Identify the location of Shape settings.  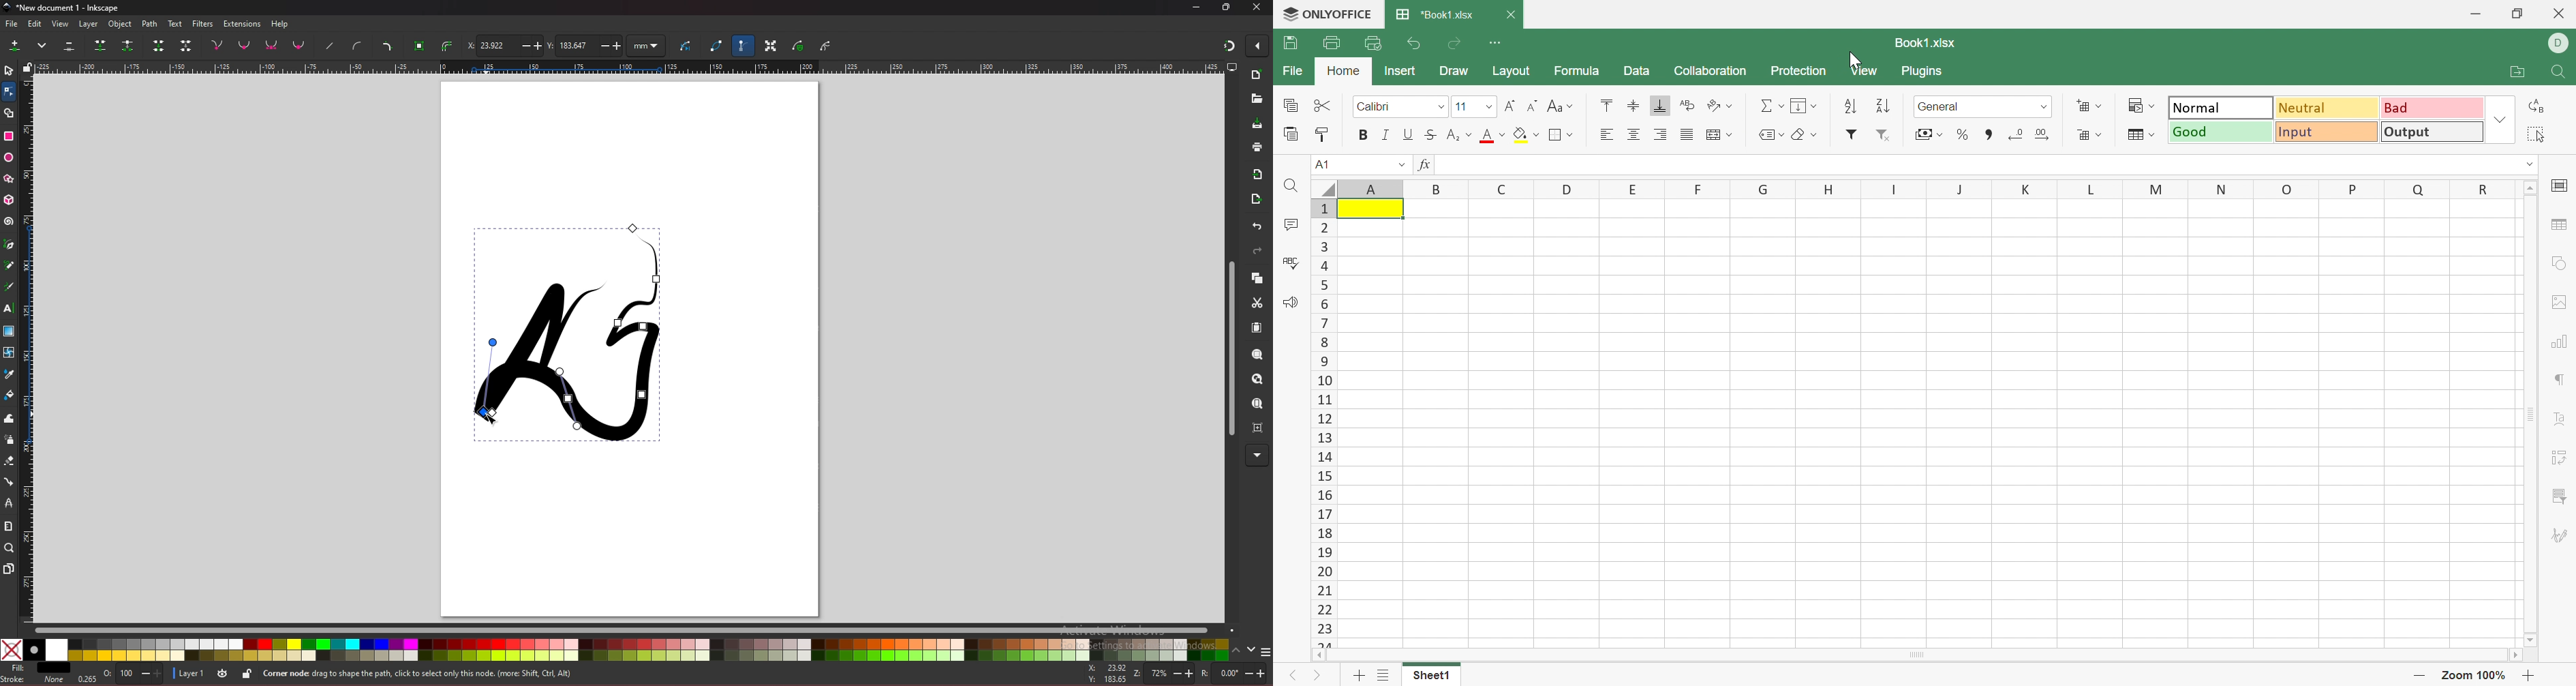
(2559, 264).